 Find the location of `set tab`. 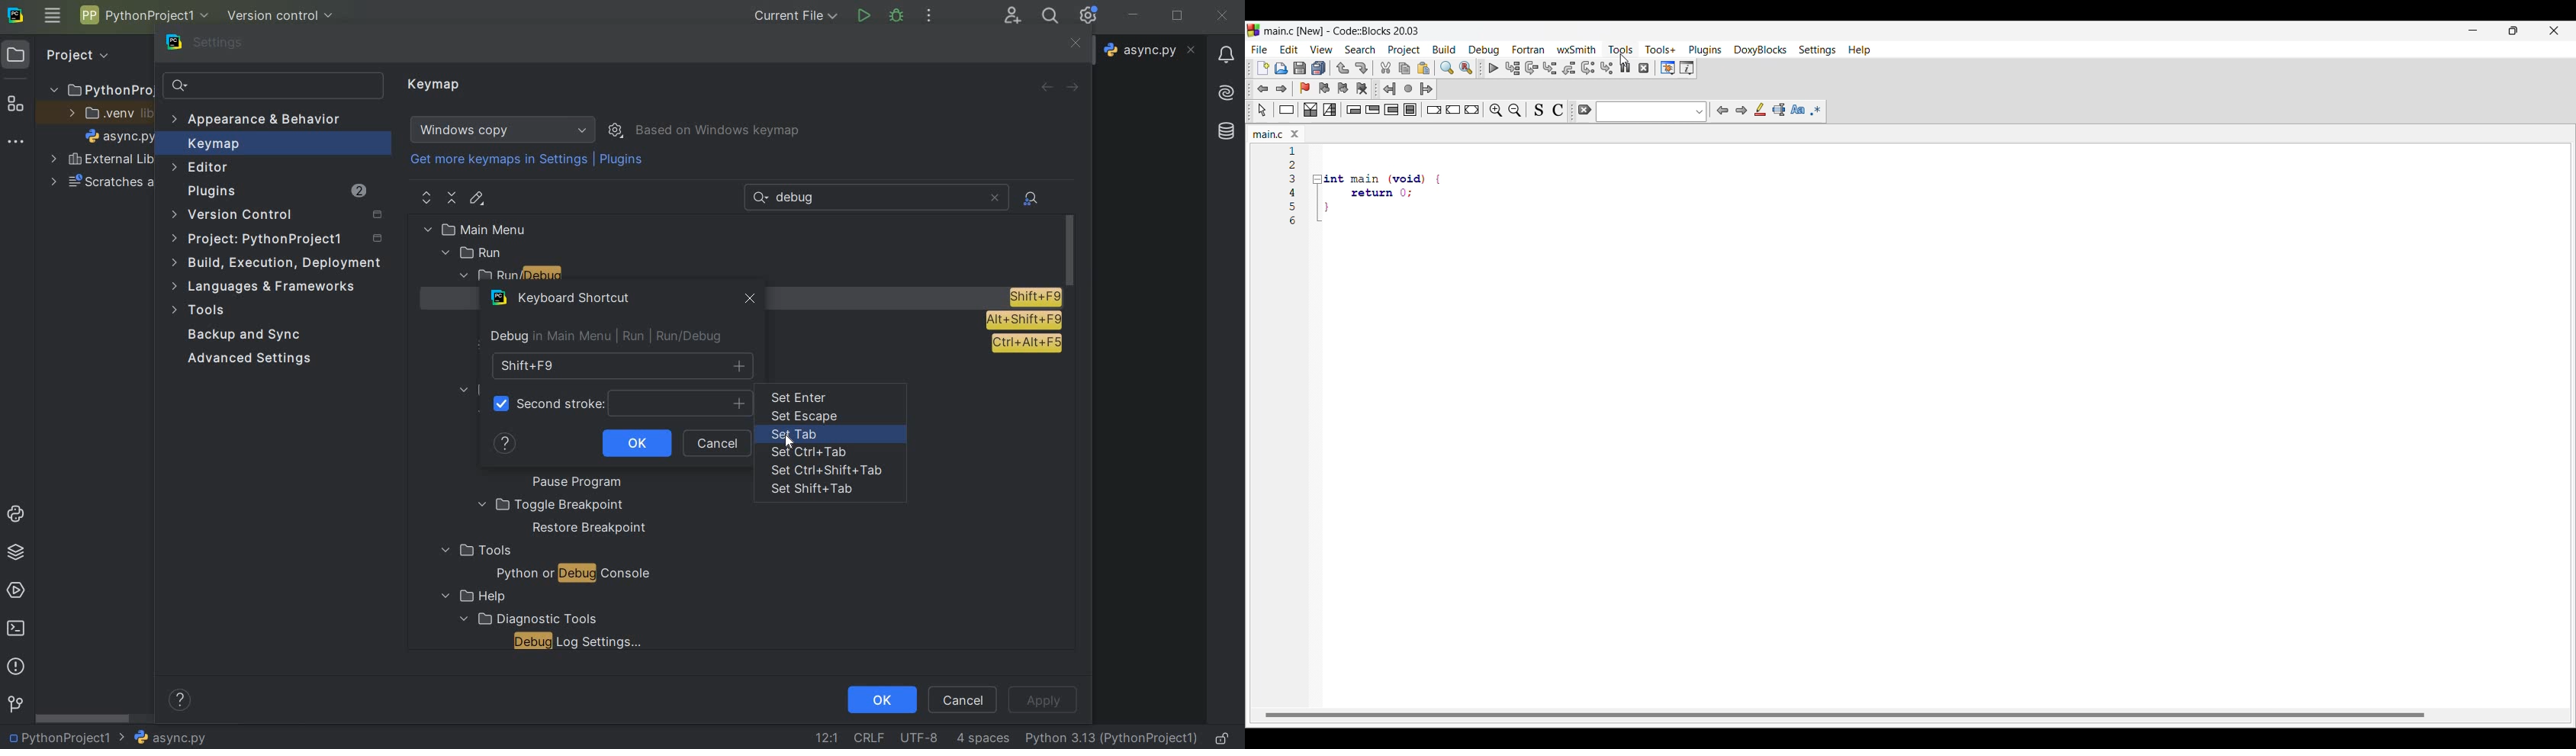

set tab is located at coordinates (796, 436).